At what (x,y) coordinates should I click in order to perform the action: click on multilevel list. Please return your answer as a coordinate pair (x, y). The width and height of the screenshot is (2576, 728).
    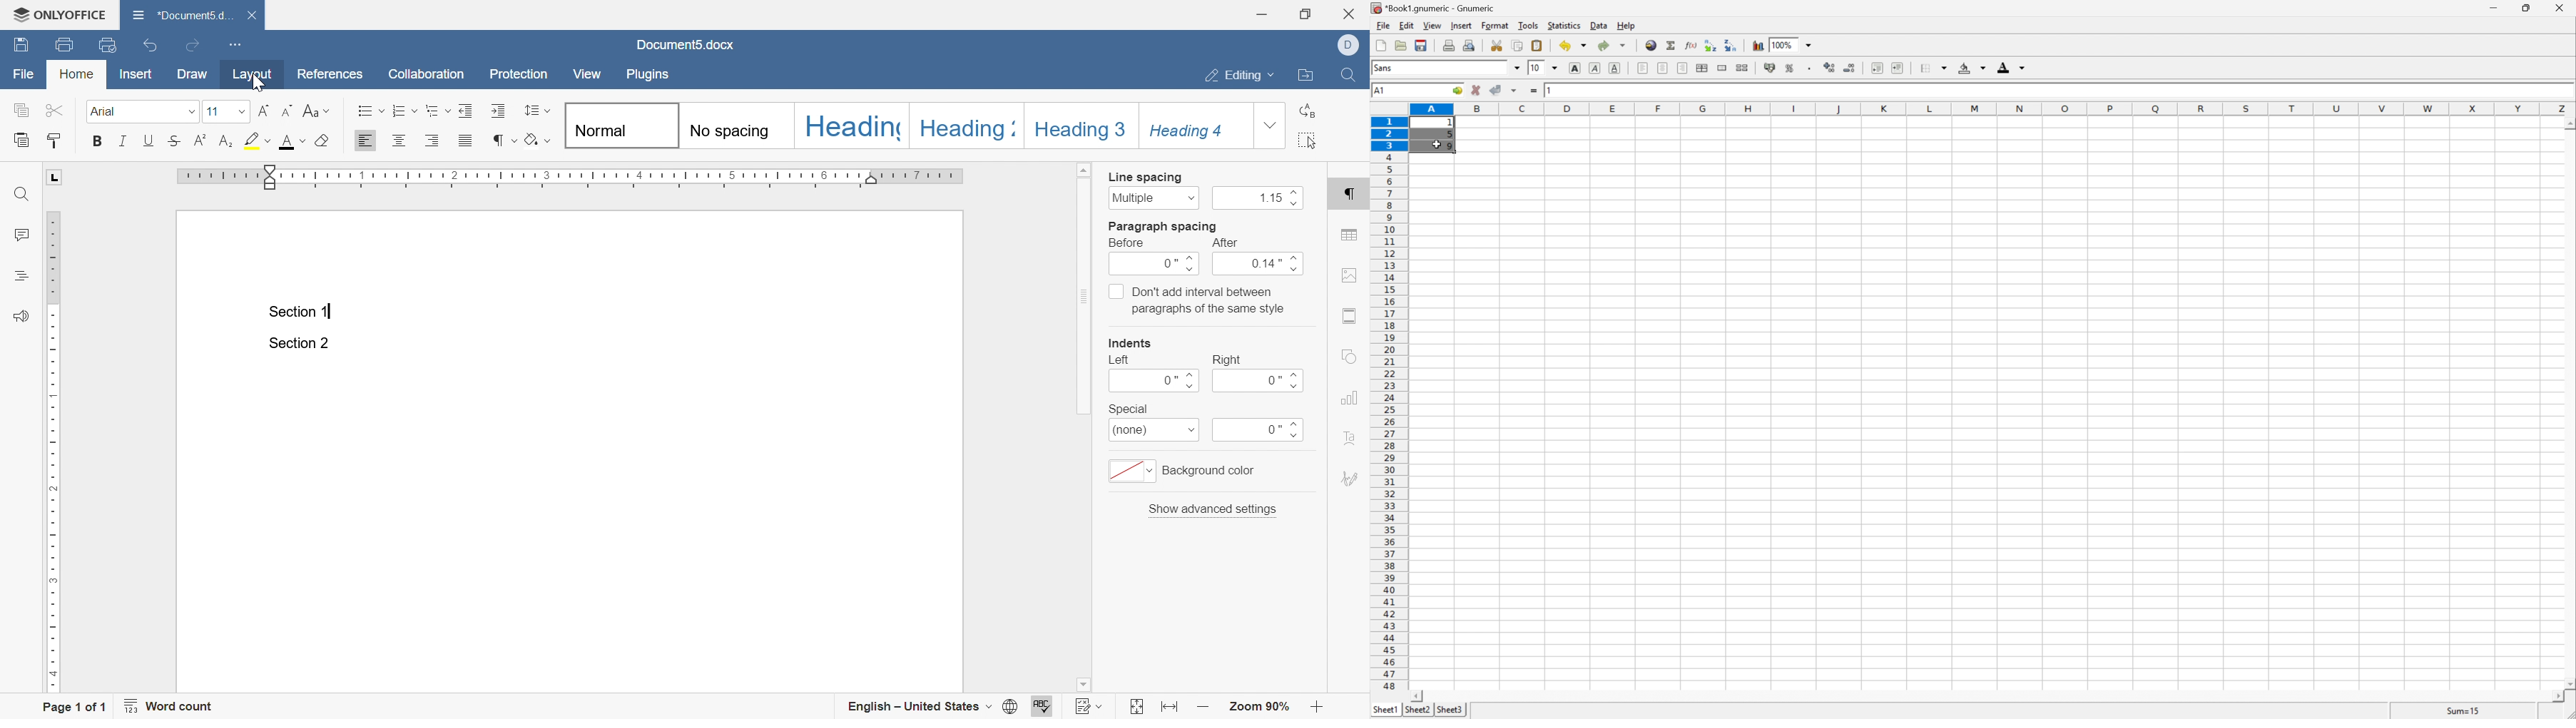
    Looking at the image, I should click on (437, 111).